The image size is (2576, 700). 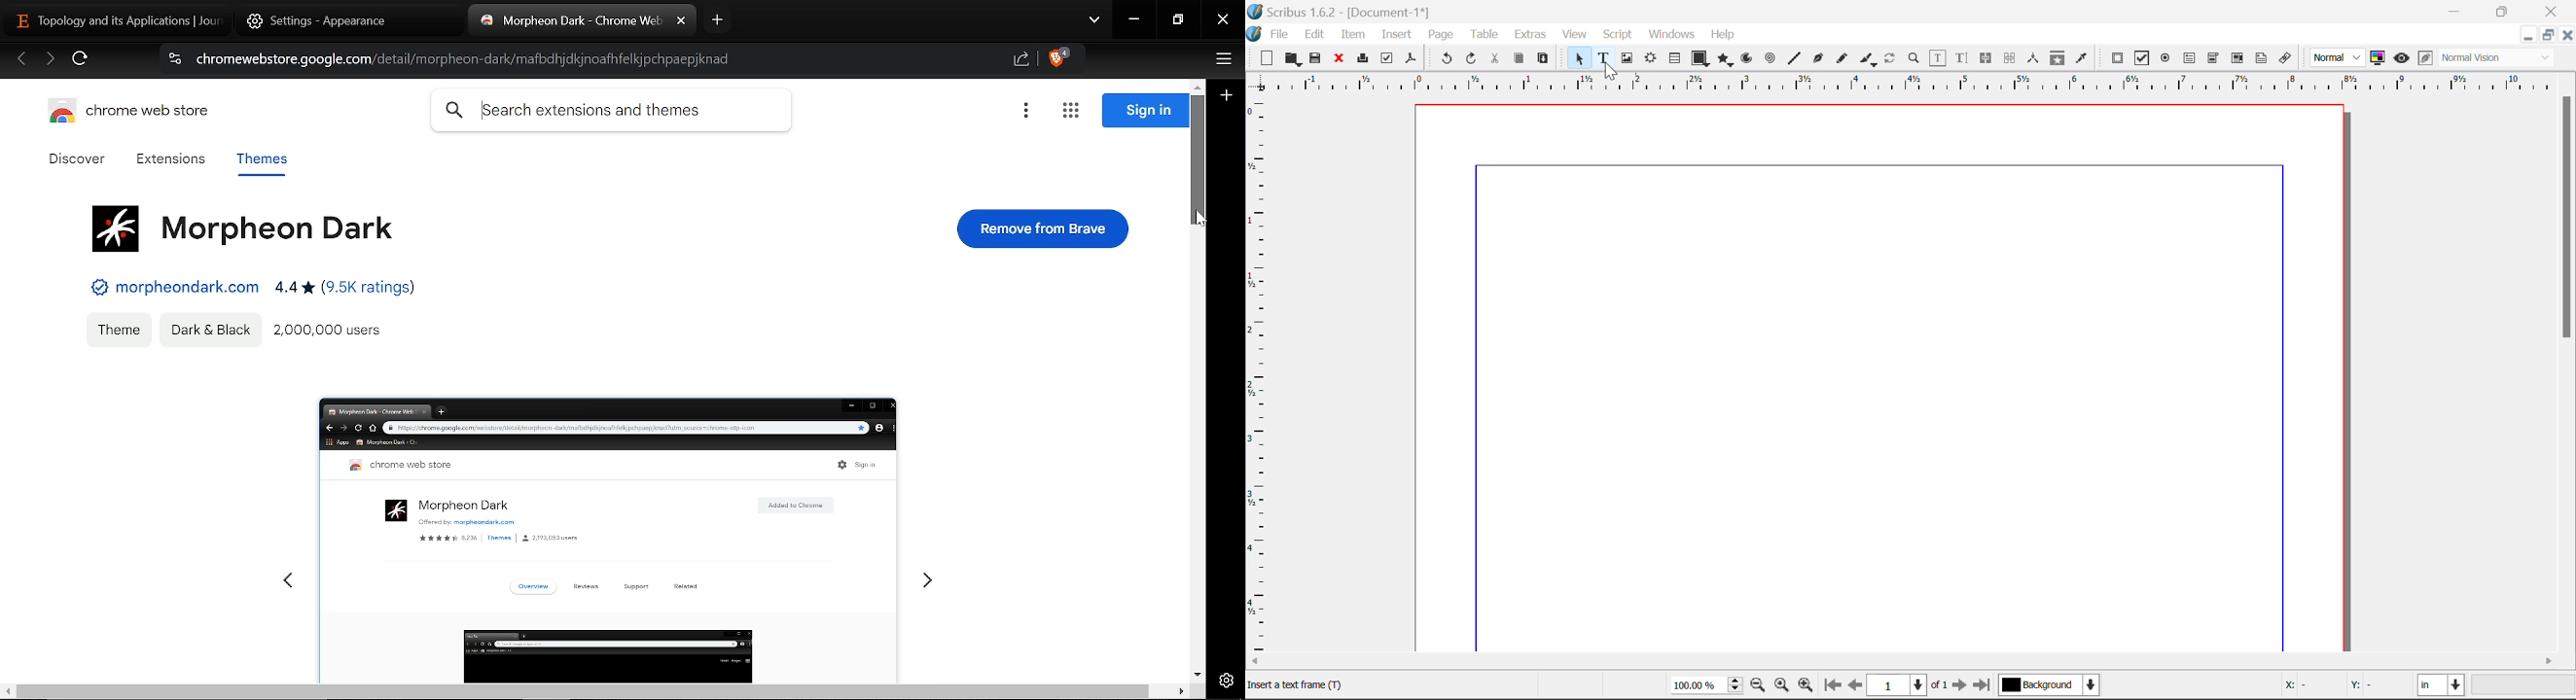 What do you see at coordinates (1317, 58) in the screenshot?
I see `Save` at bounding box center [1317, 58].